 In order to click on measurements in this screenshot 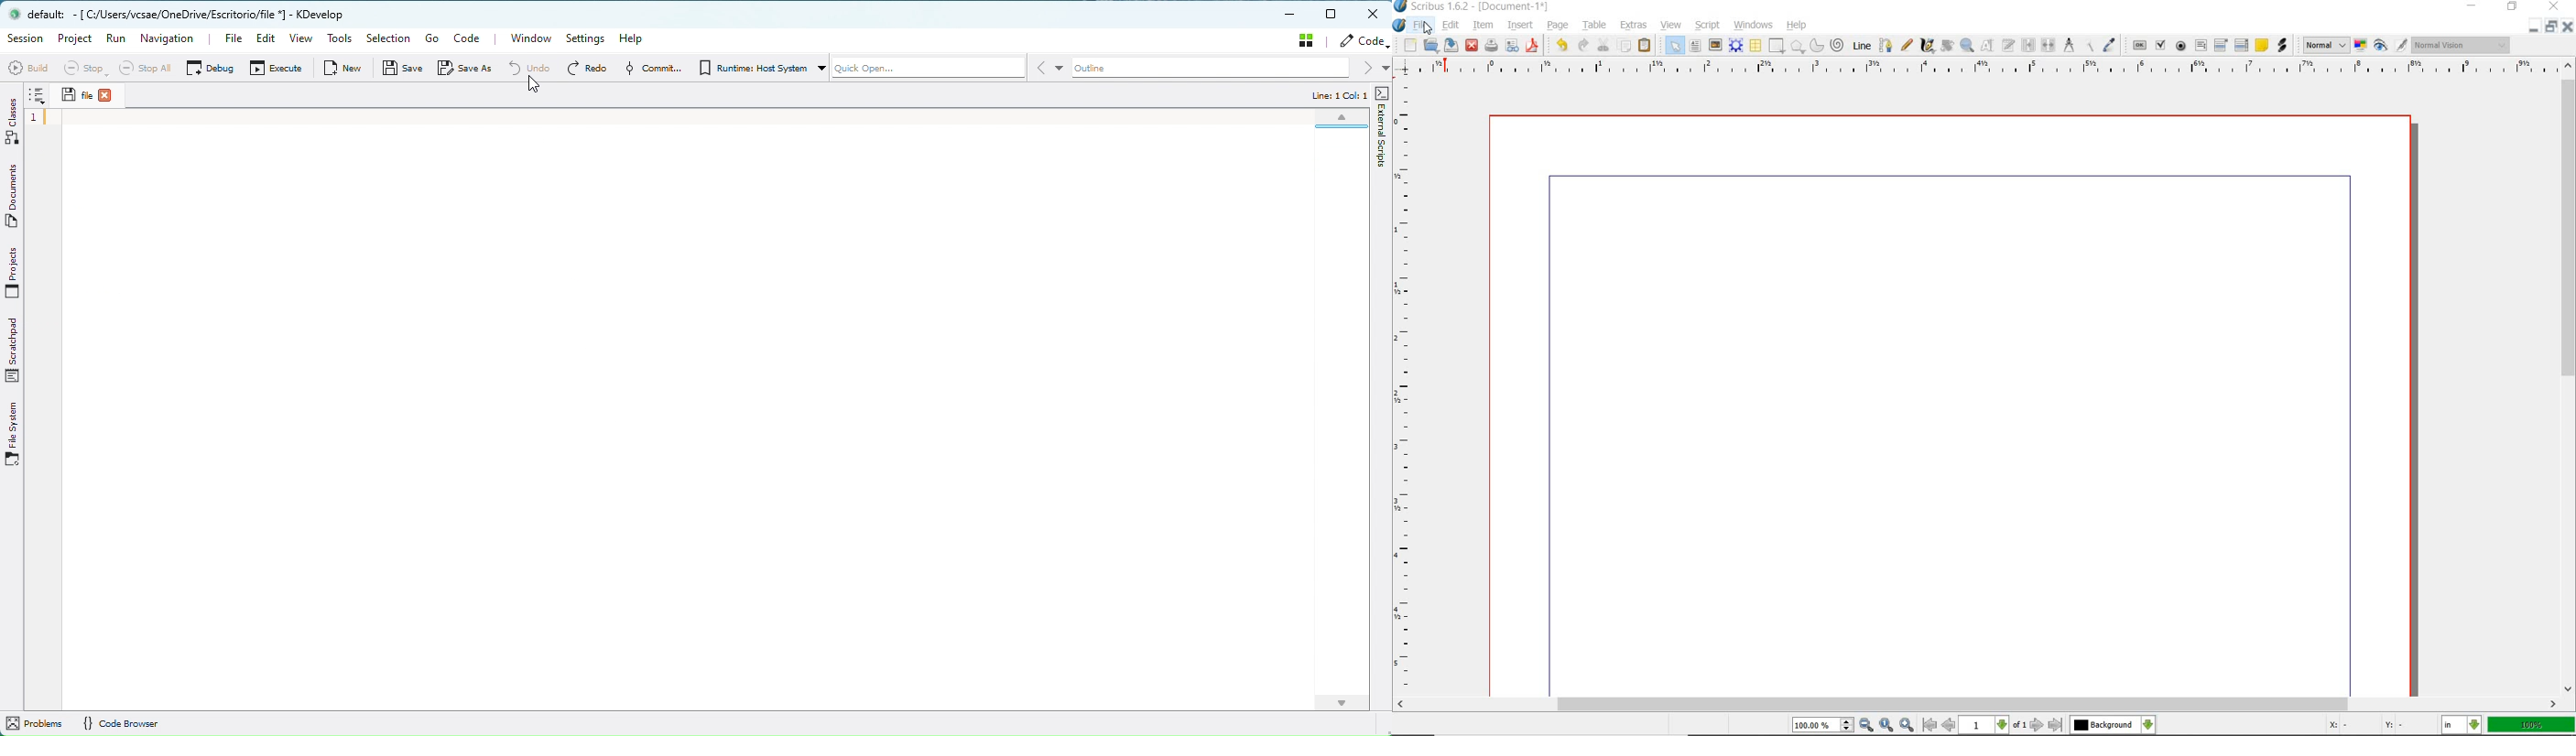, I will do `click(2070, 46)`.